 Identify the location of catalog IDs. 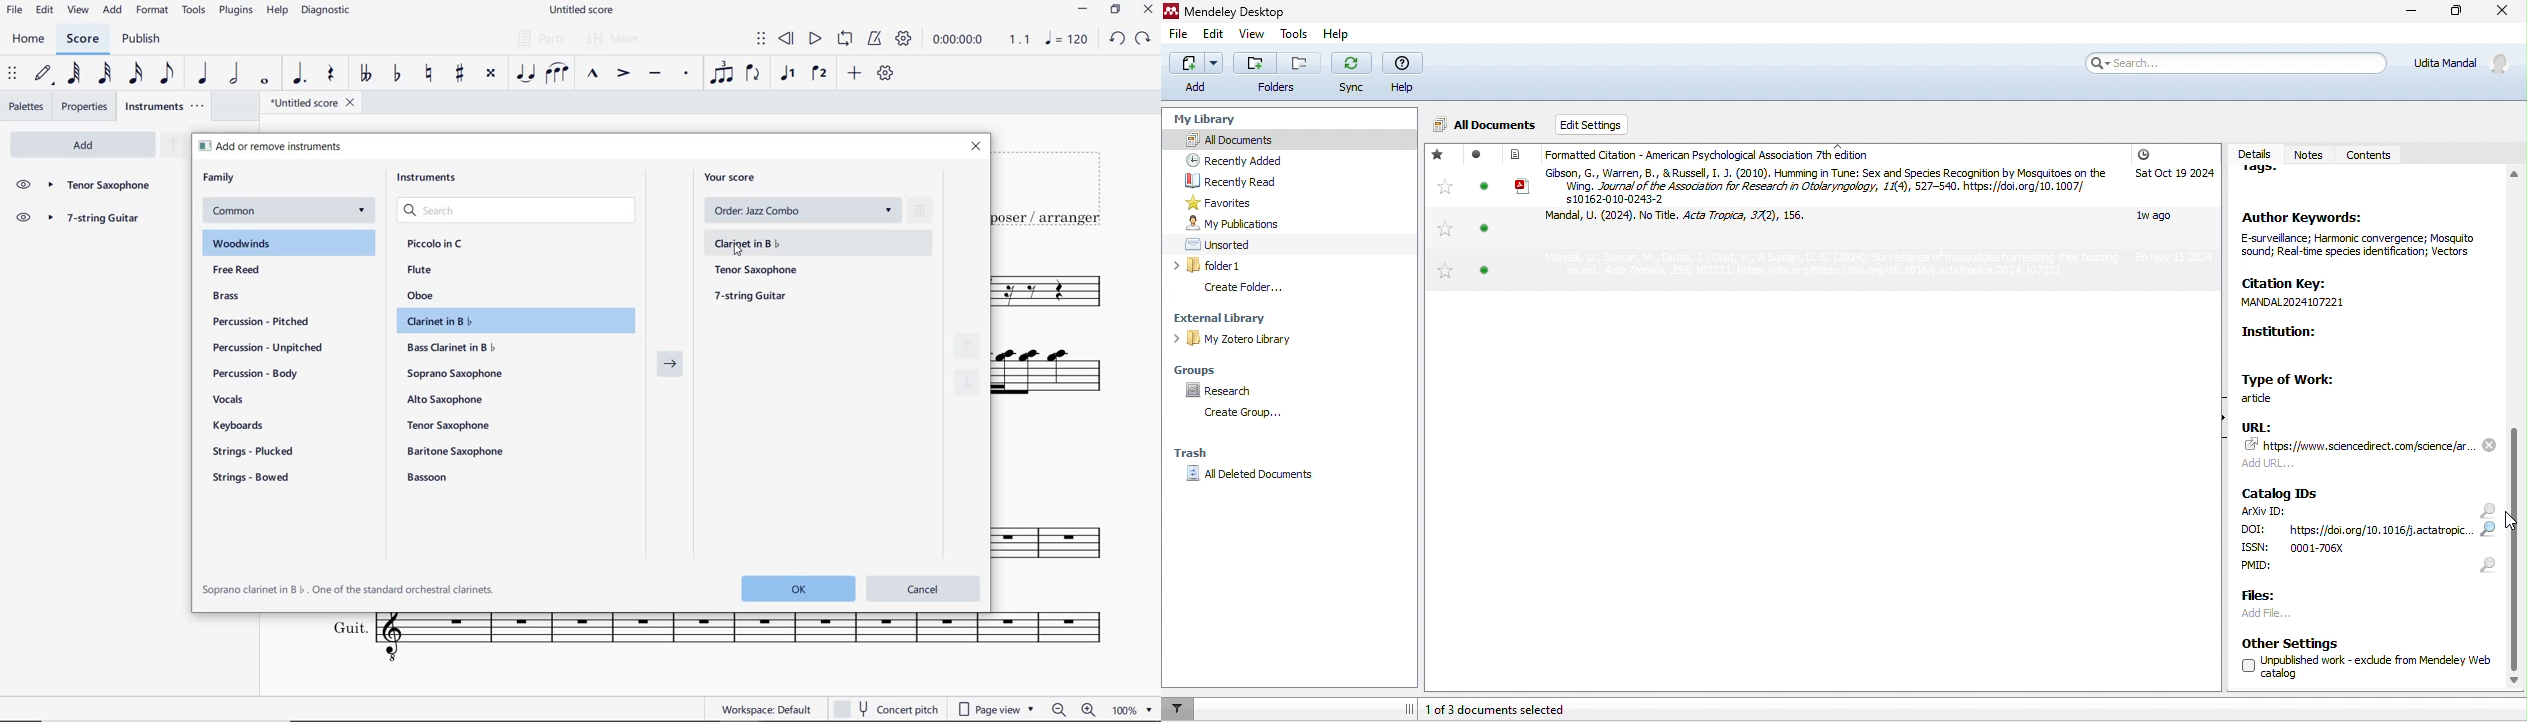
(2283, 492).